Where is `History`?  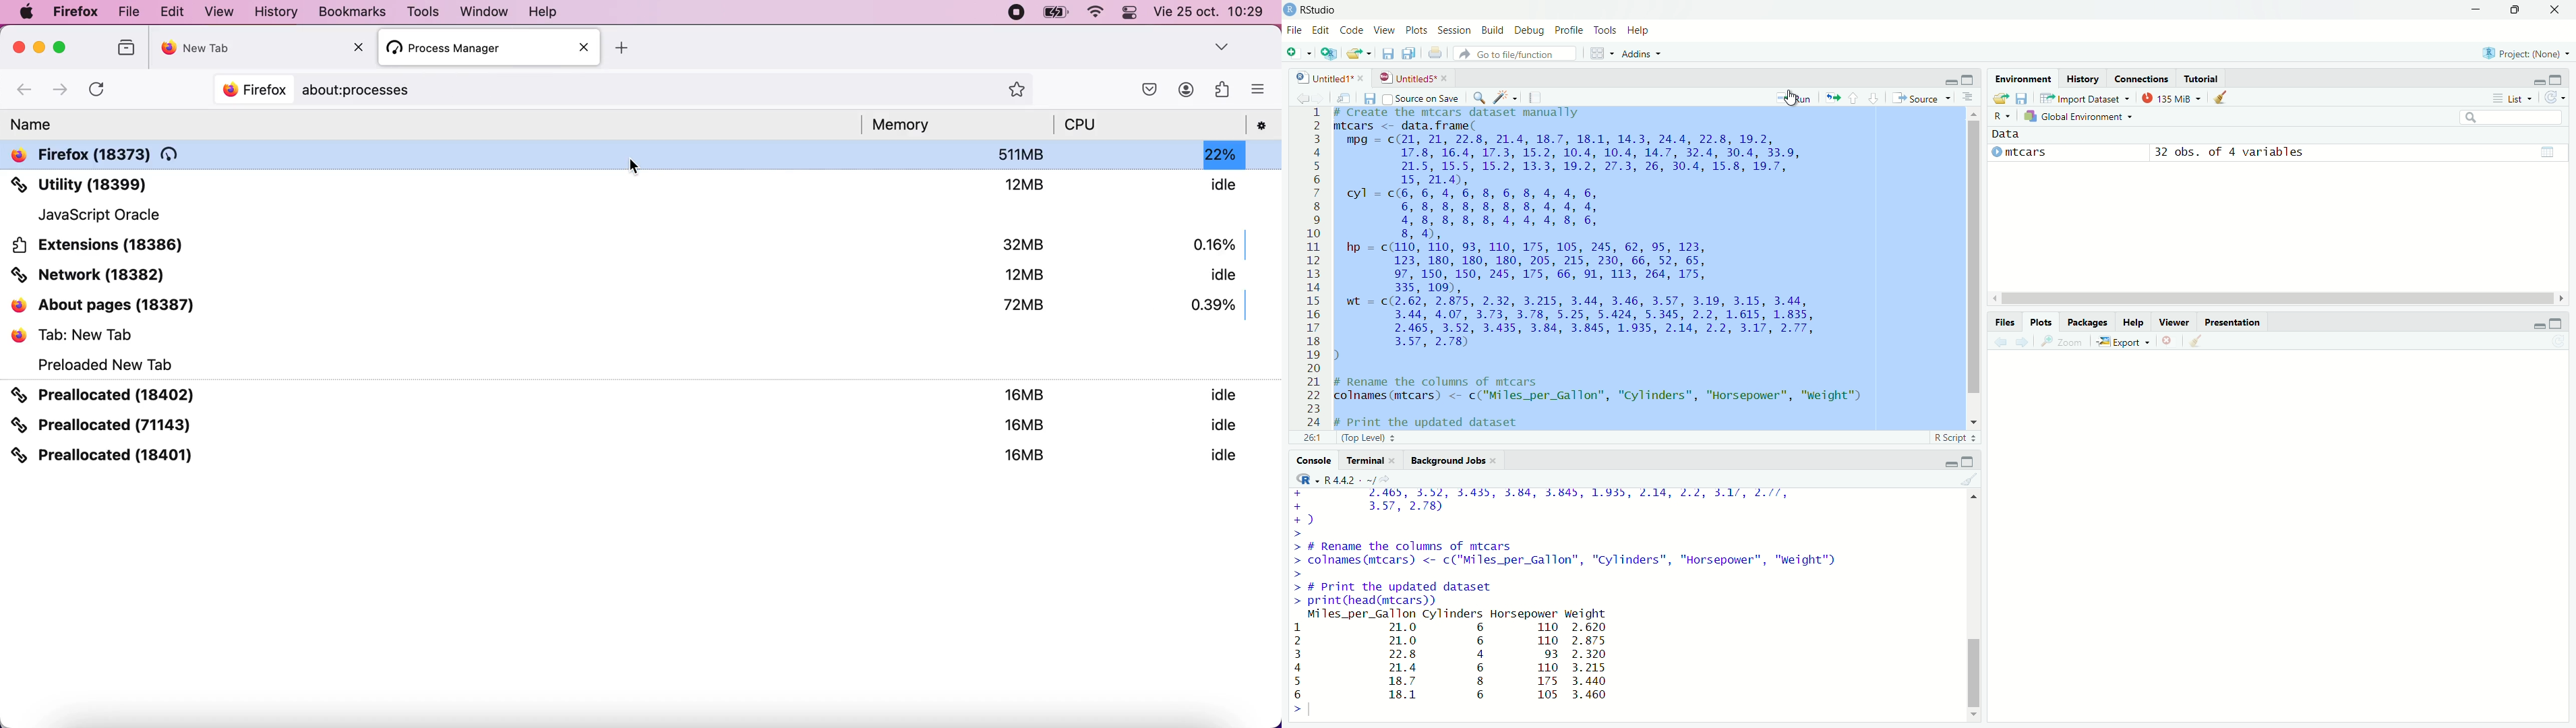
History is located at coordinates (2085, 78).